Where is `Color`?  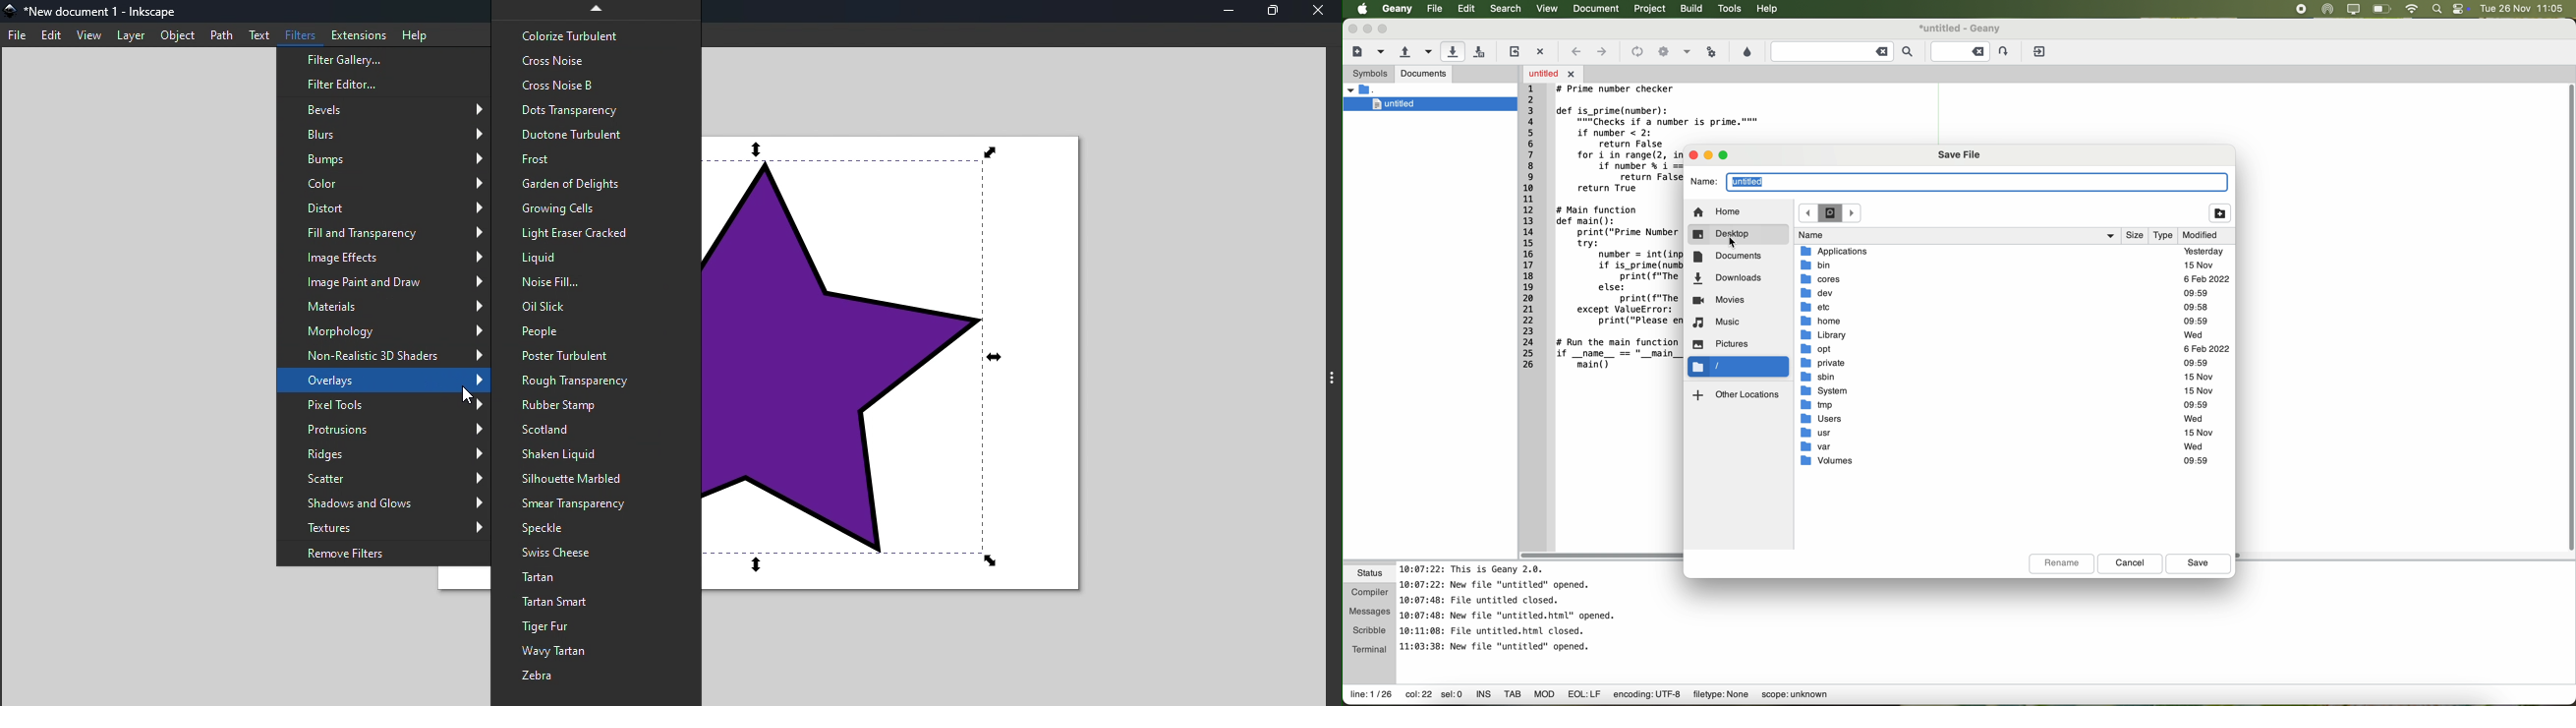
Color is located at coordinates (379, 185).